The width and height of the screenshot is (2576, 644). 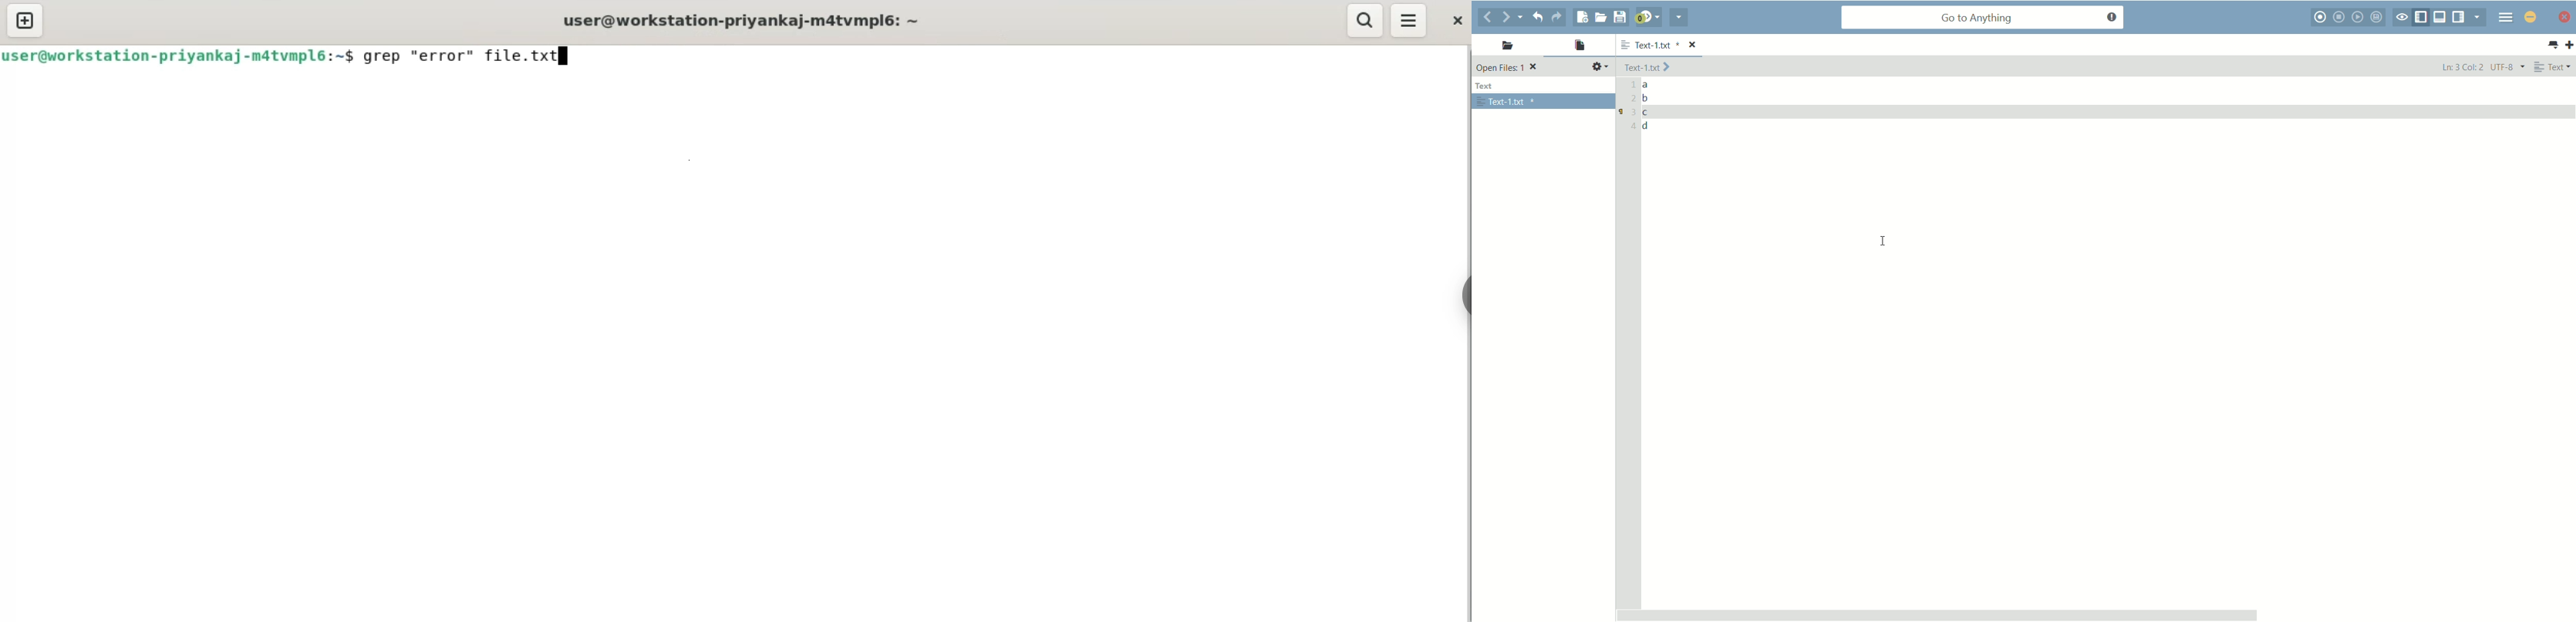 What do you see at coordinates (1407, 22) in the screenshot?
I see `menu` at bounding box center [1407, 22].